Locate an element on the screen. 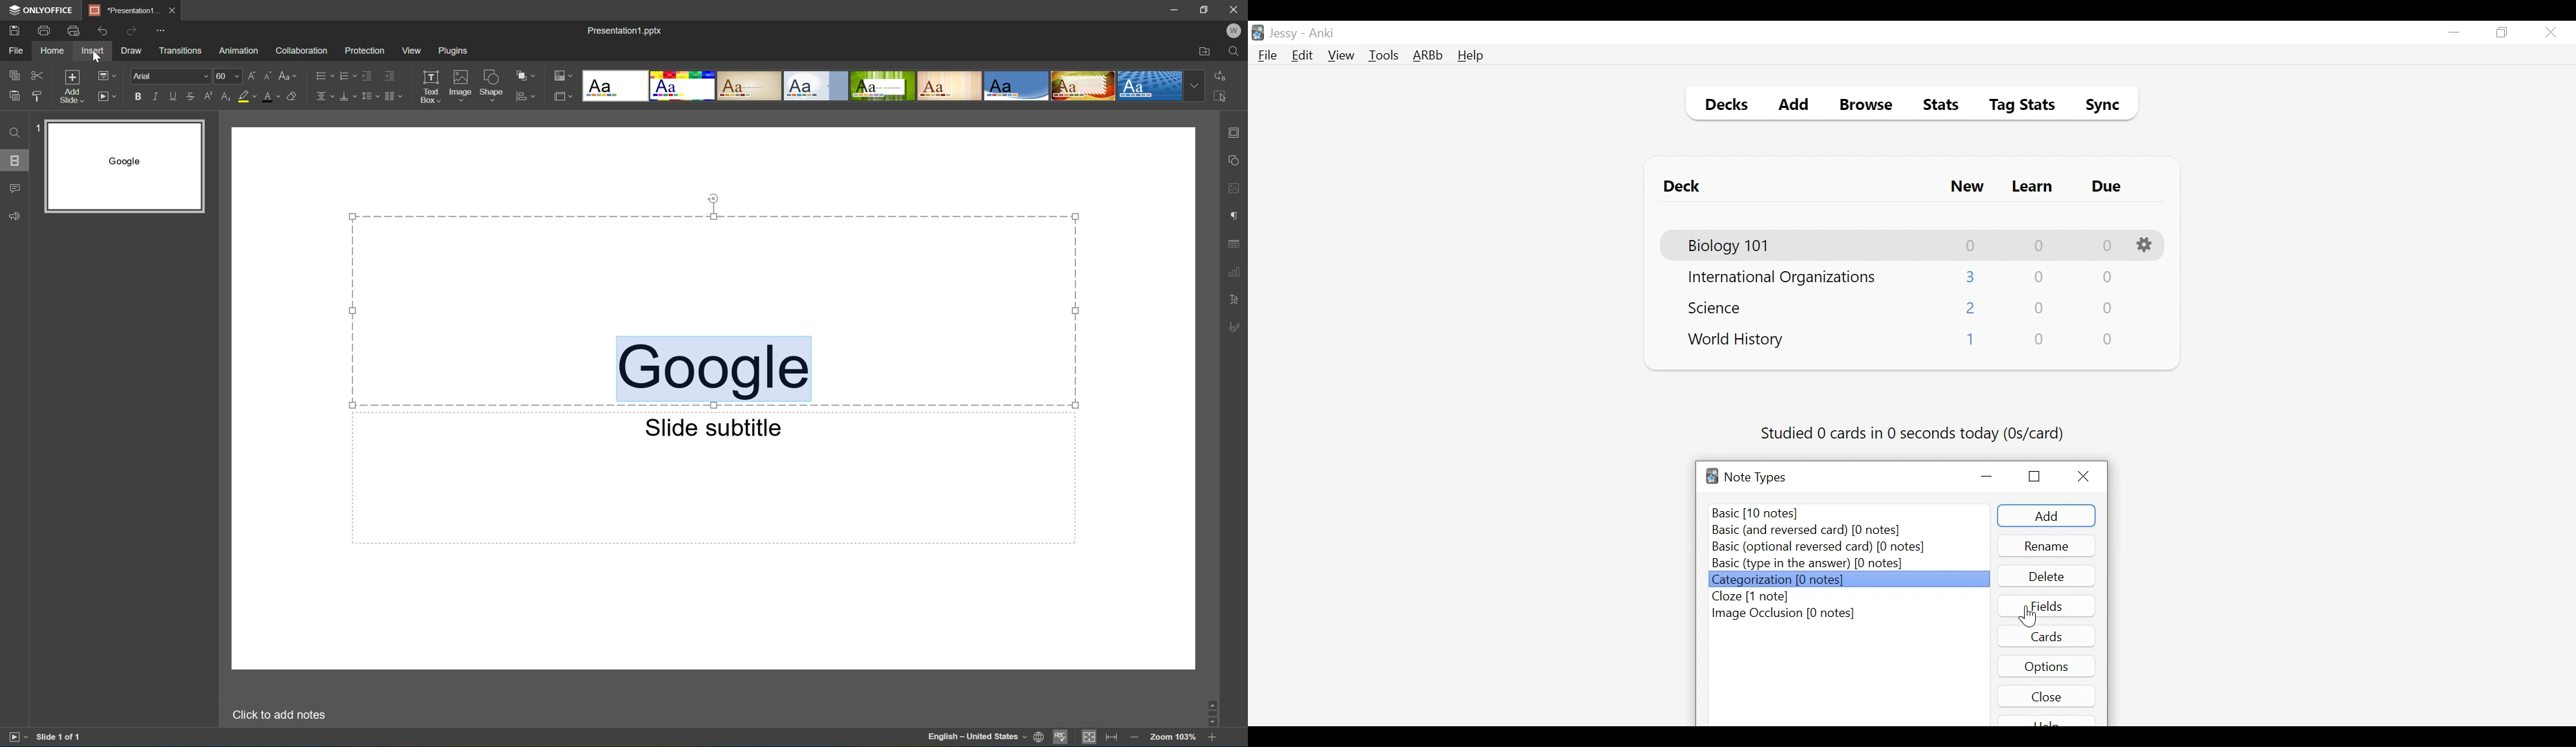  Arial is located at coordinates (170, 78).